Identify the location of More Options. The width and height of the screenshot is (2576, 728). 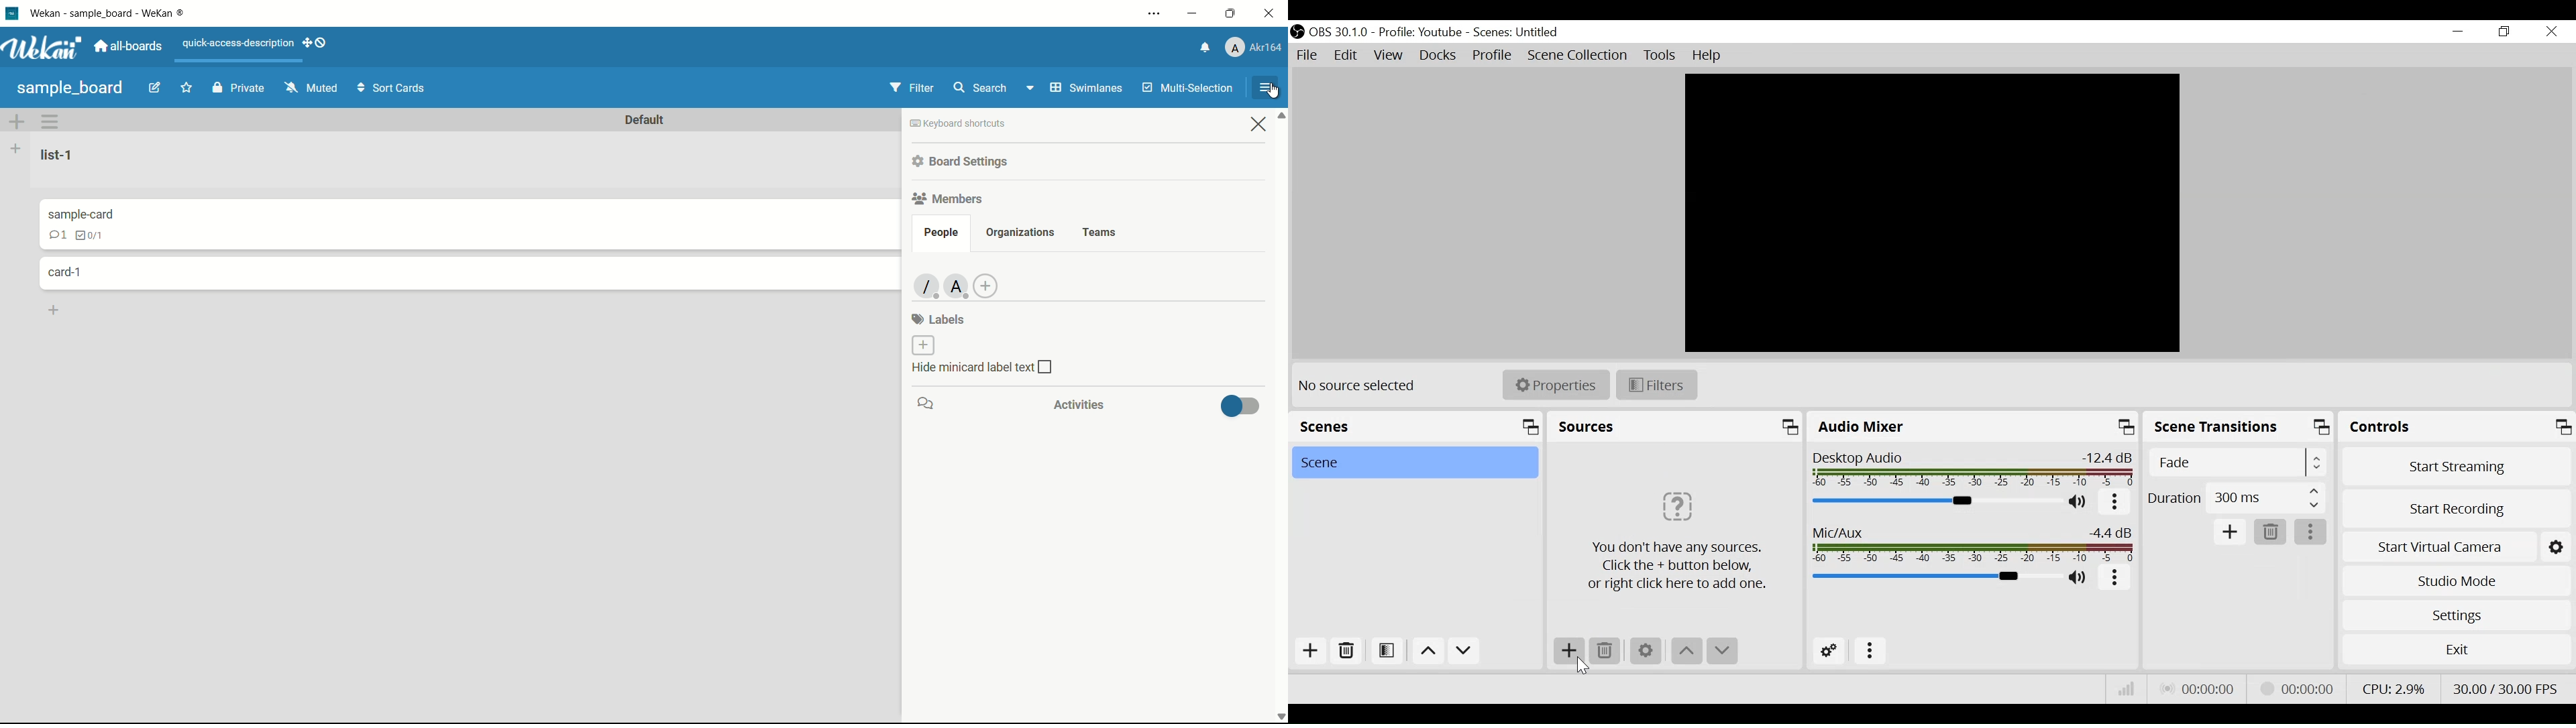
(1874, 649).